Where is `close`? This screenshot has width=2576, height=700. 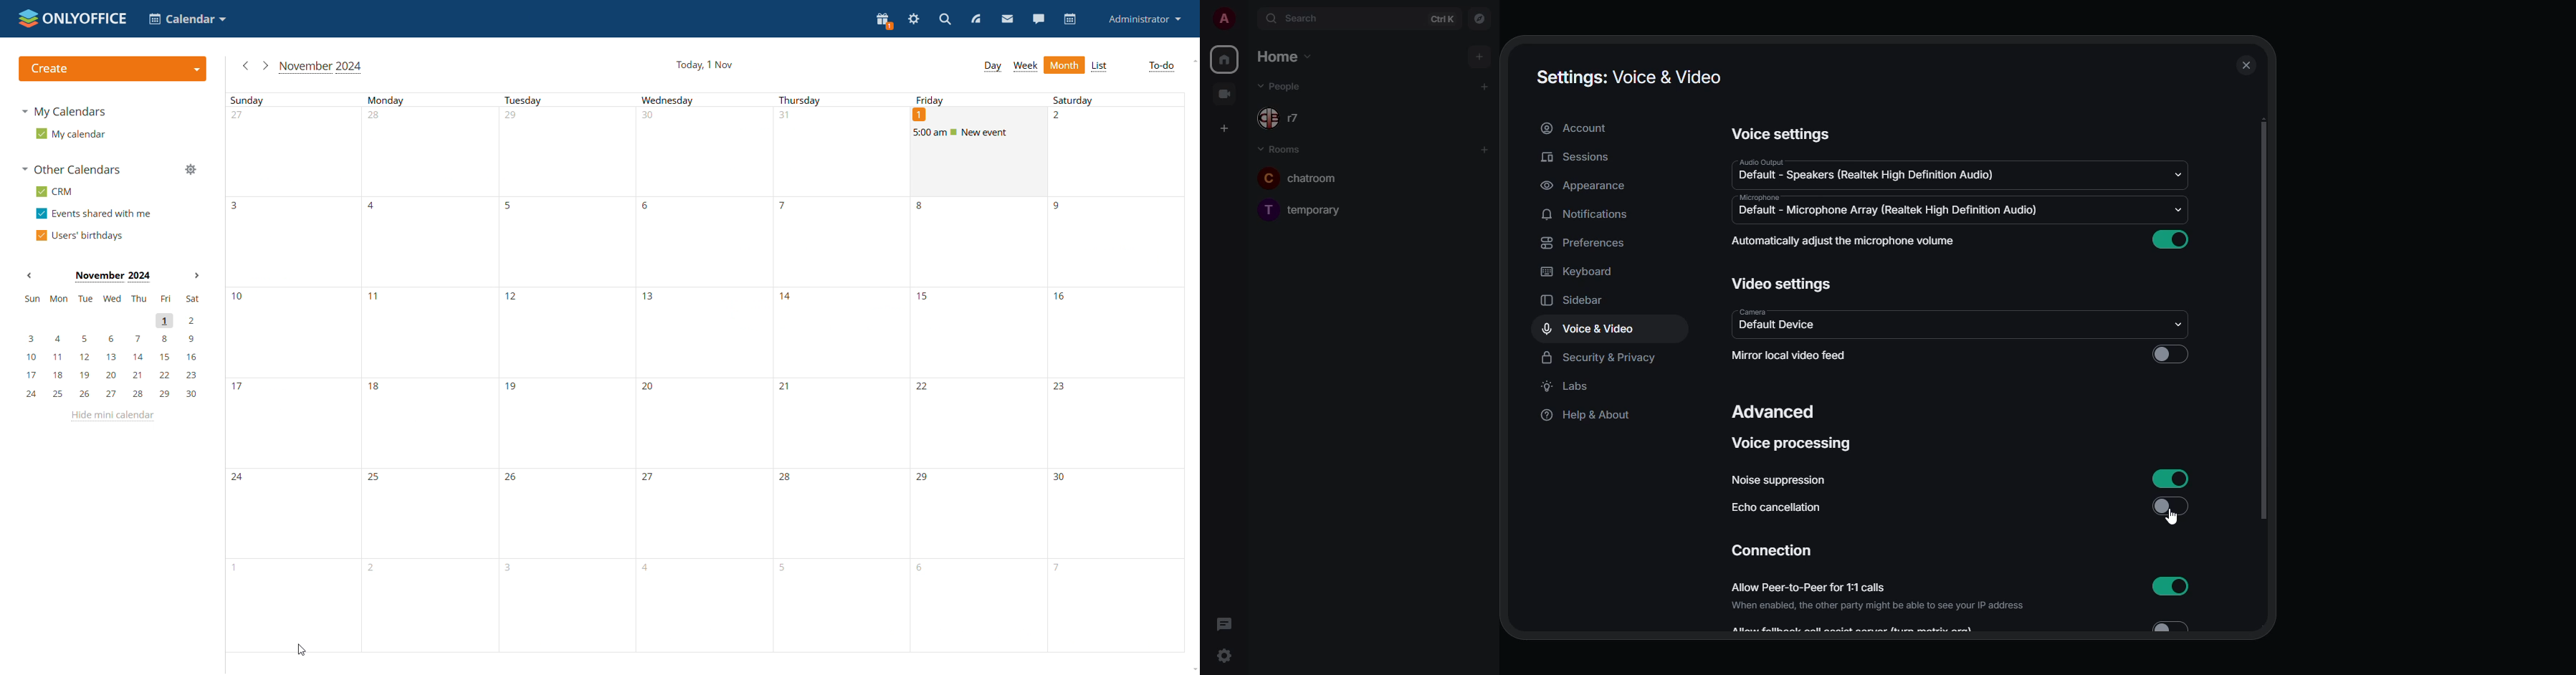
close is located at coordinates (2247, 65).